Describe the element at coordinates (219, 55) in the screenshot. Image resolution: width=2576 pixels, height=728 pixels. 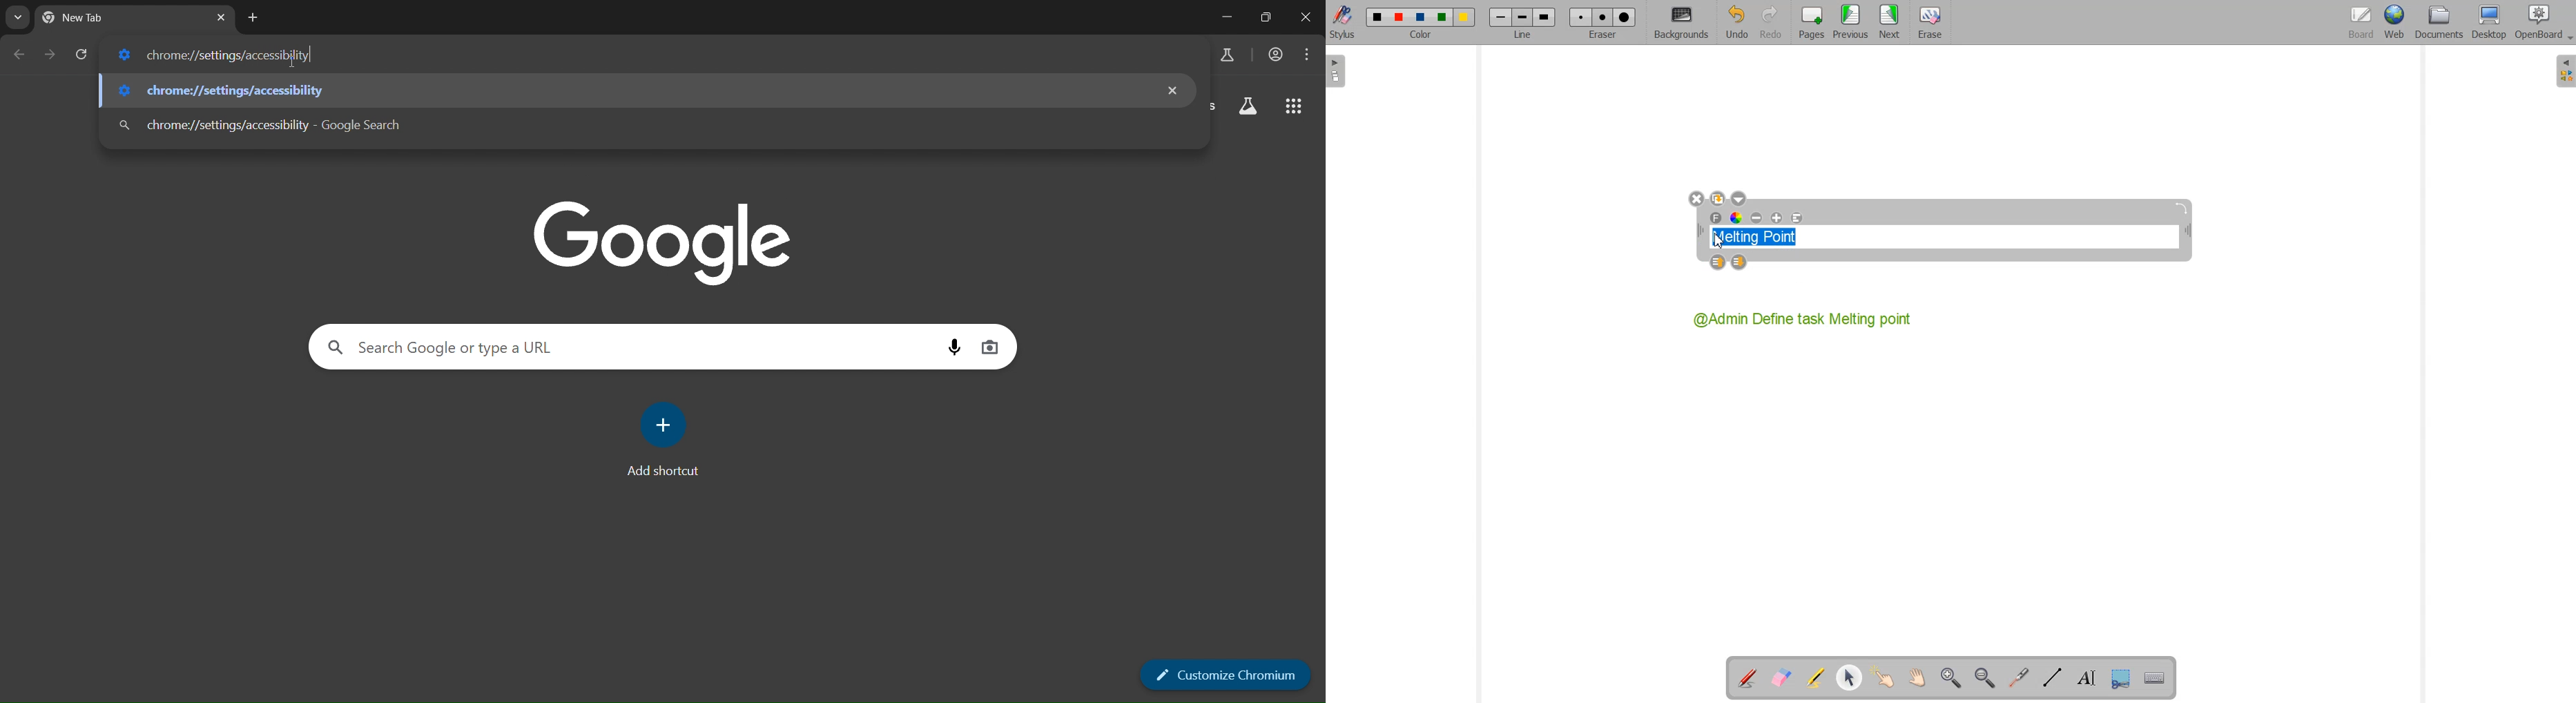
I see `chrome://settings/accessibility` at that location.